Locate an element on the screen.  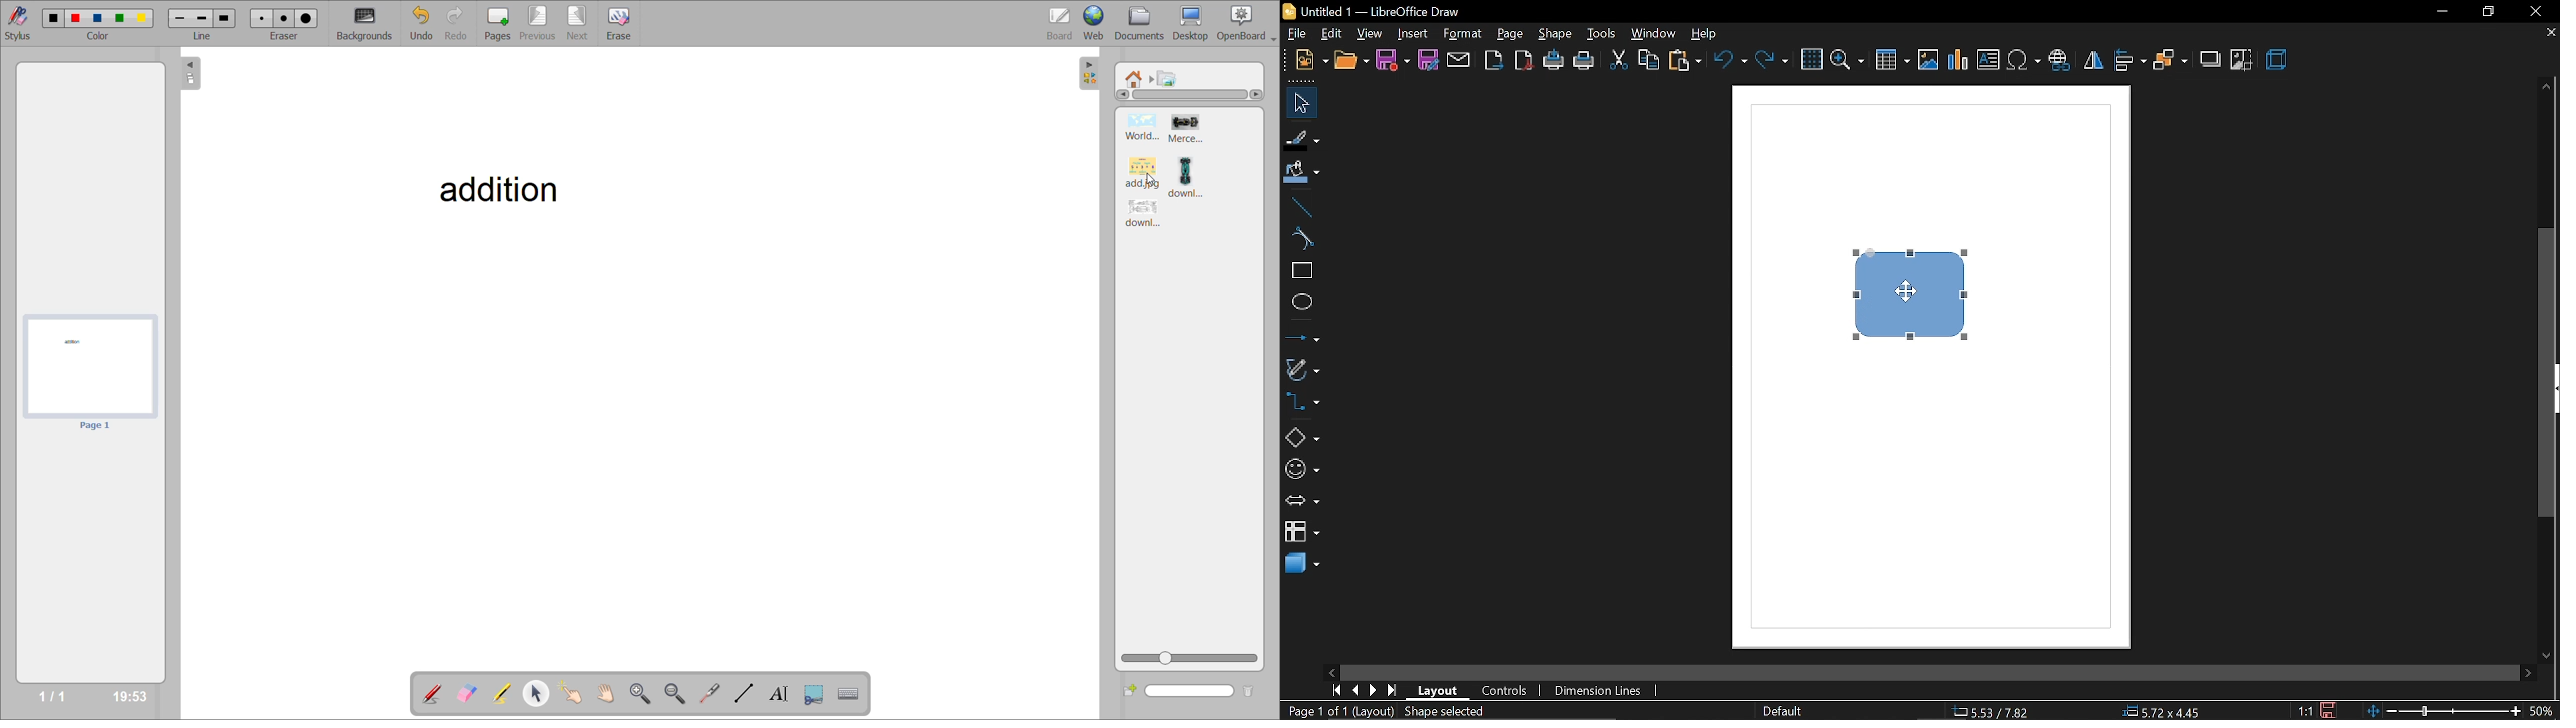
connectors is located at coordinates (1302, 403).